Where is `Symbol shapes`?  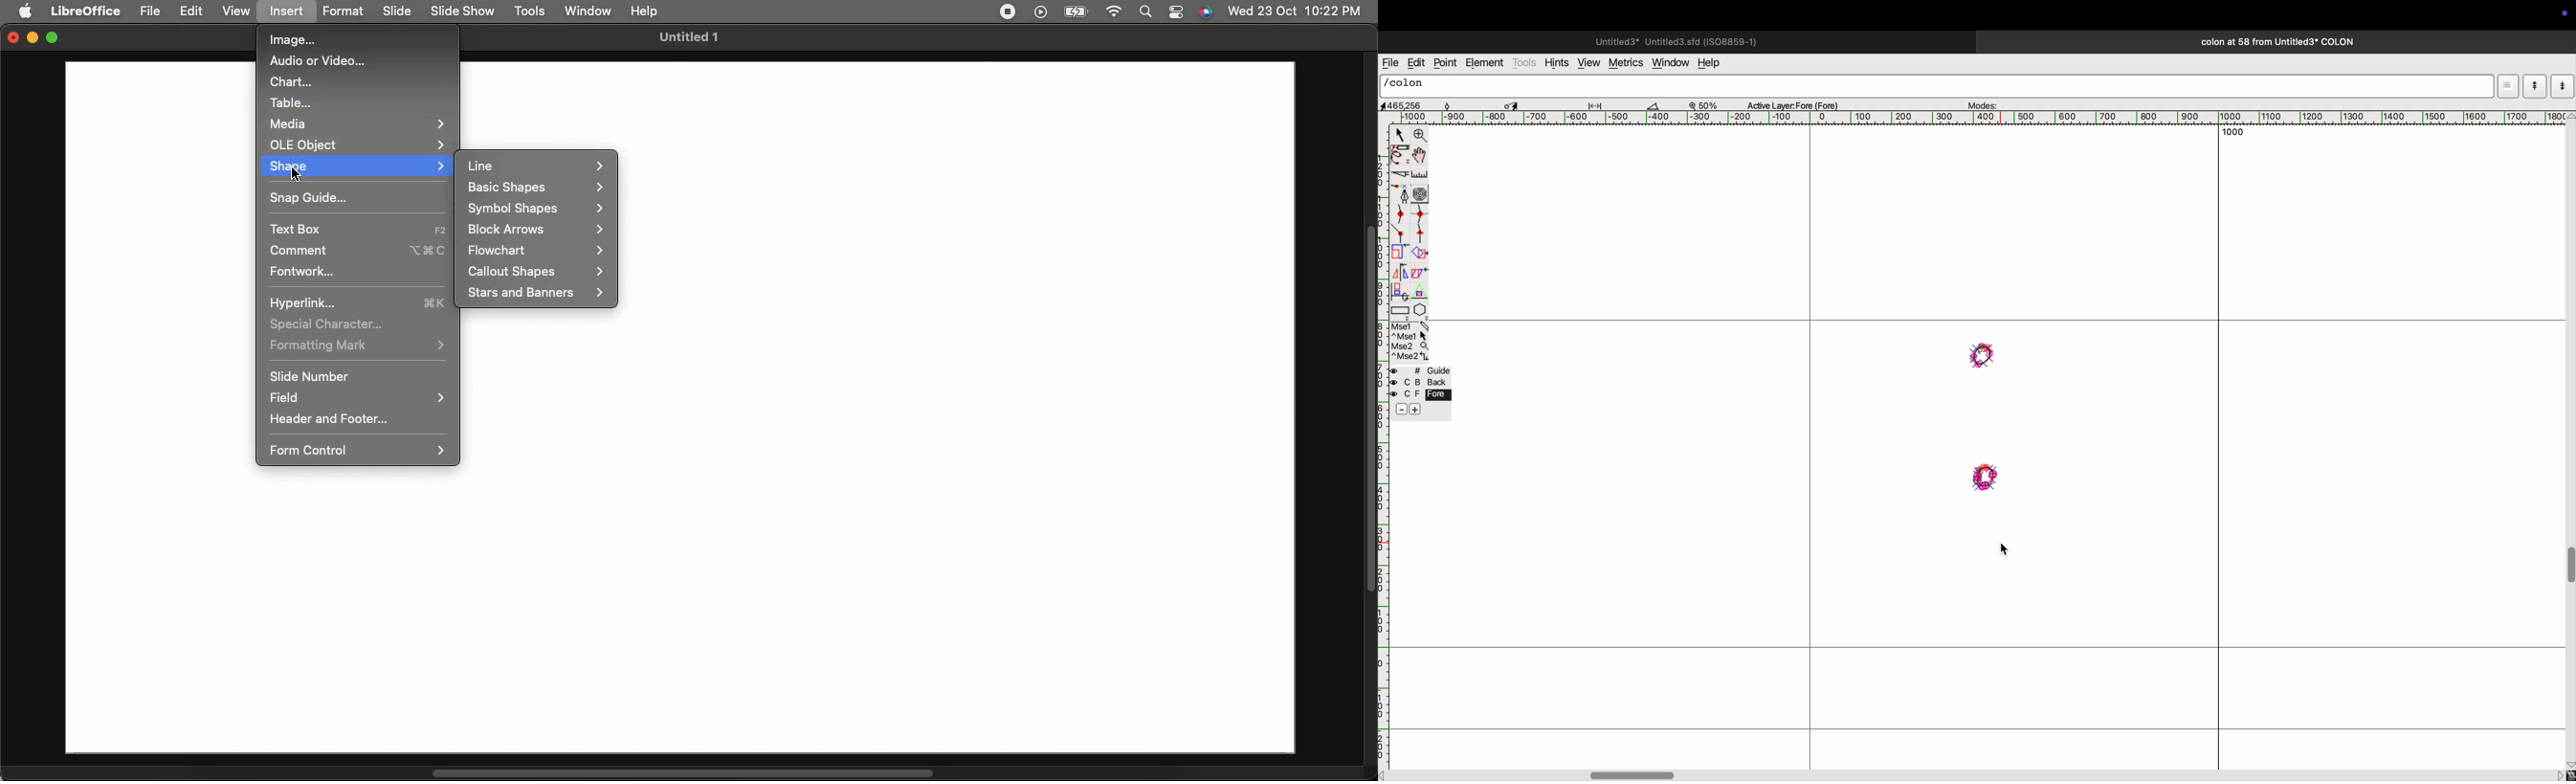
Symbol shapes is located at coordinates (536, 208).